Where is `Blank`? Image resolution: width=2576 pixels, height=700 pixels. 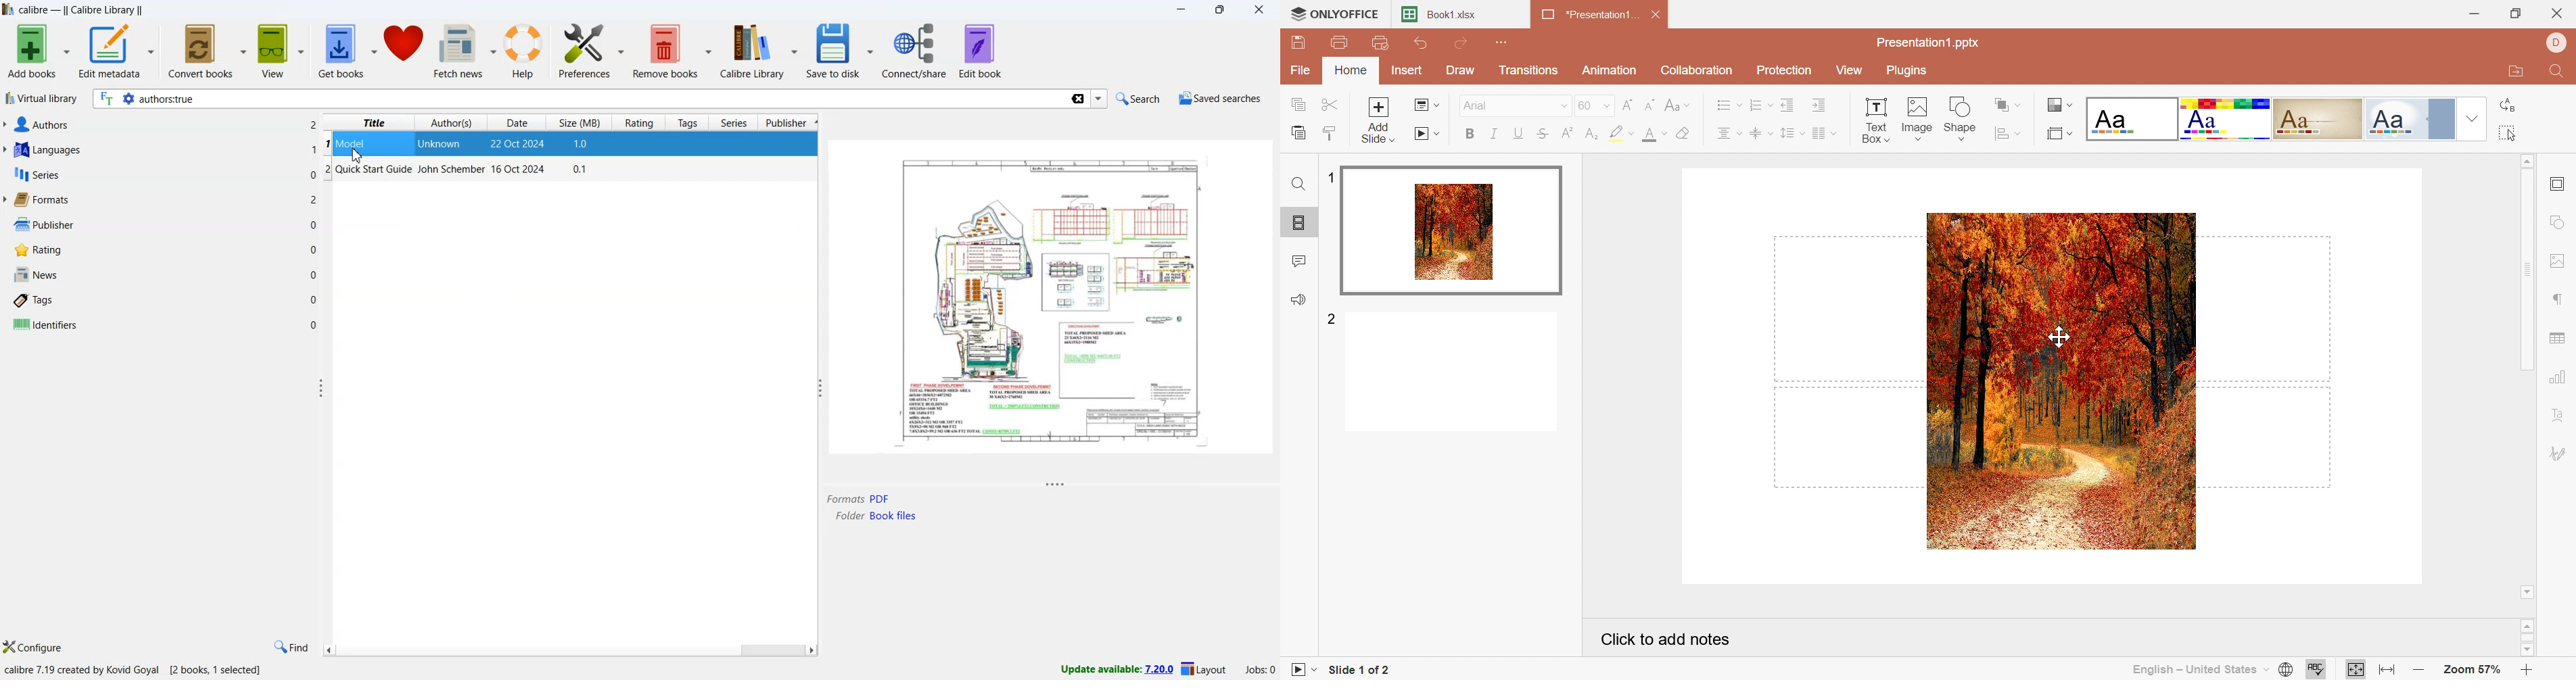 Blank is located at coordinates (2134, 118).